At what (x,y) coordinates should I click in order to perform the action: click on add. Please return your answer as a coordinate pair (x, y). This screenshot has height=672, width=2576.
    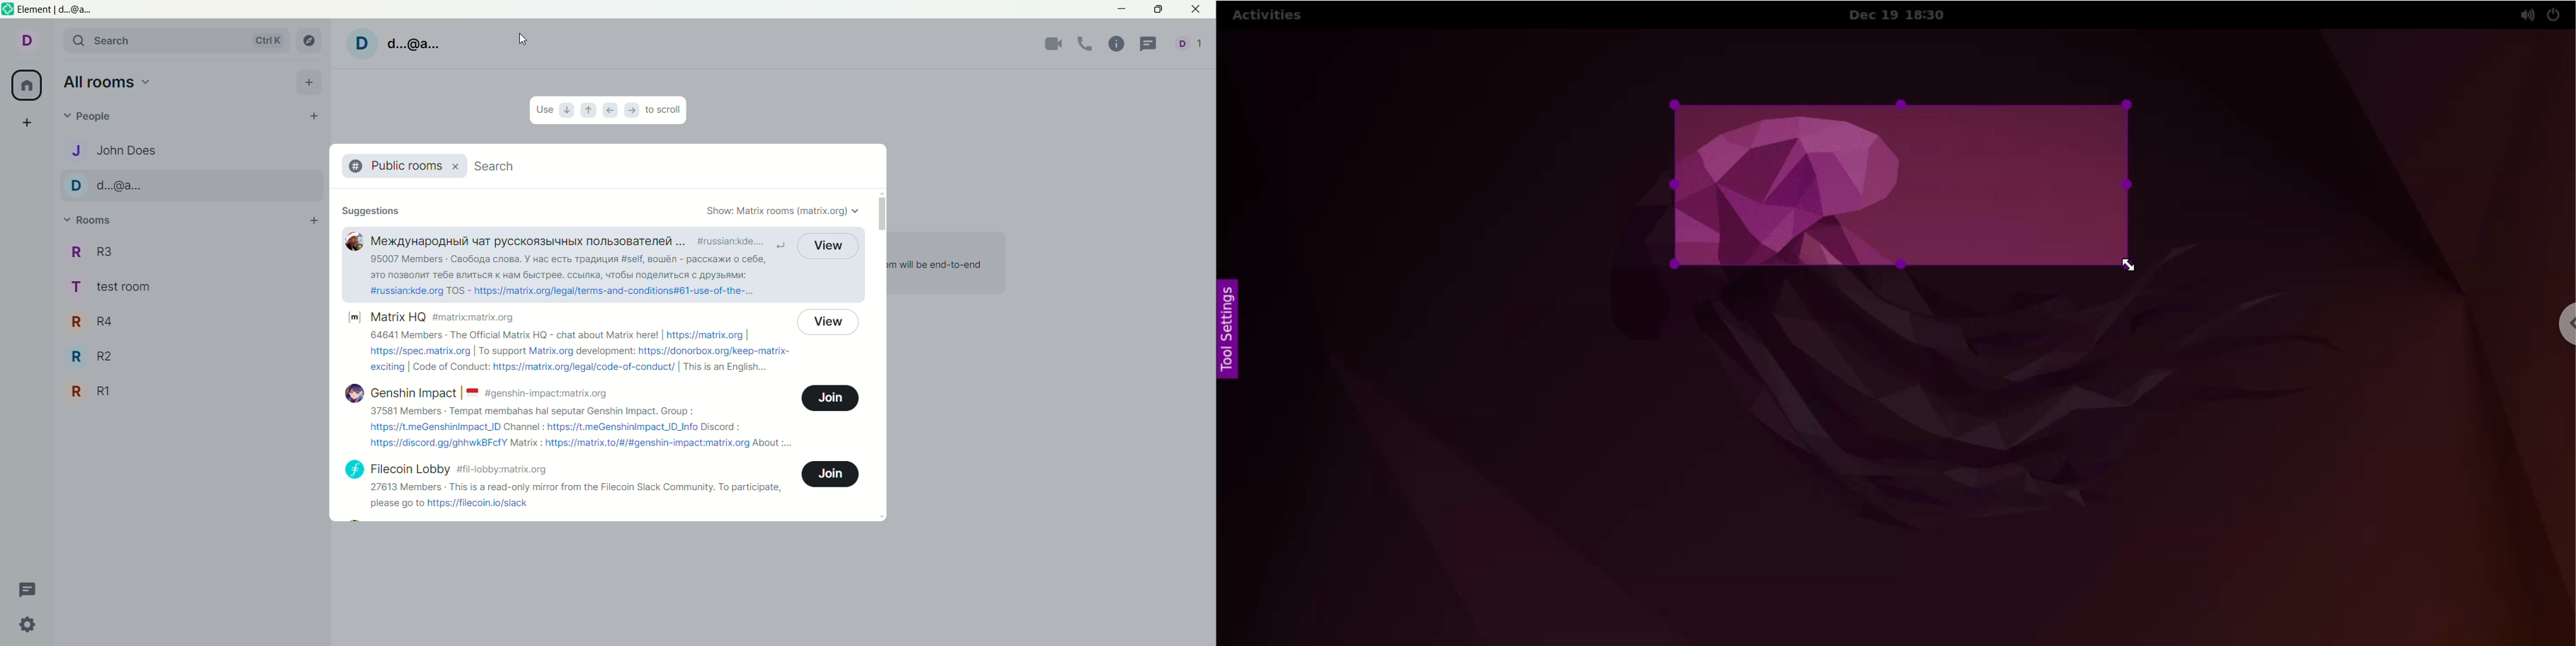
    Looking at the image, I should click on (312, 82).